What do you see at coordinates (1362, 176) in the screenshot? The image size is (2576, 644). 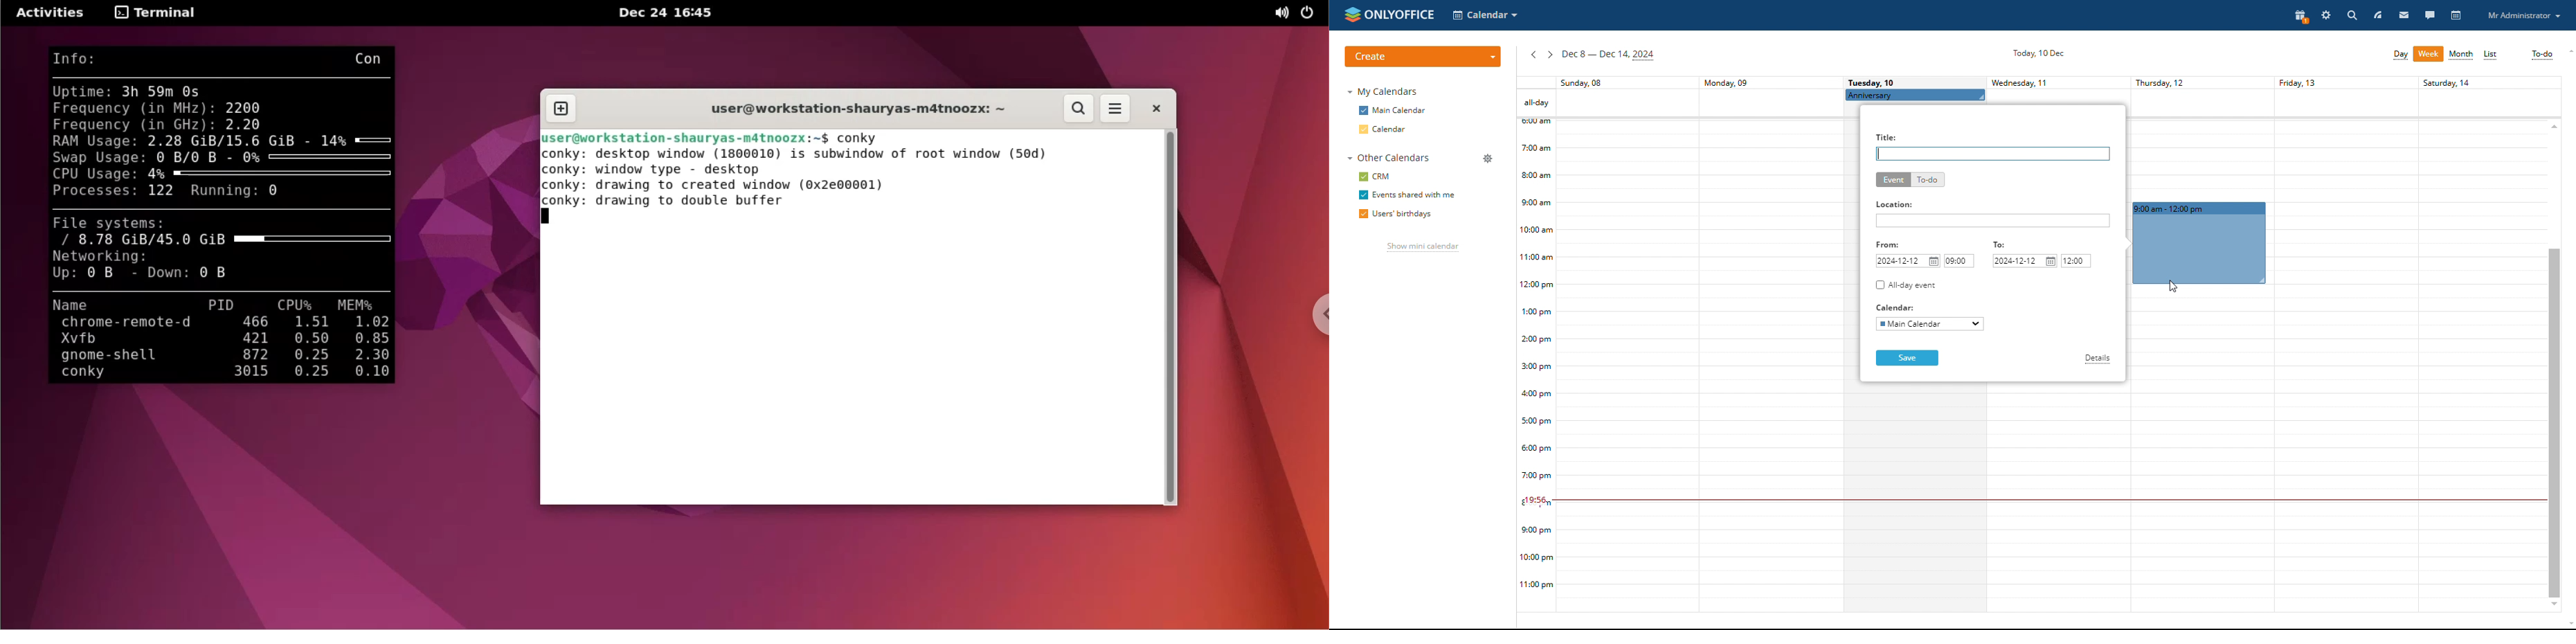 I see `checkbox` at bounding box center [1362, 176].